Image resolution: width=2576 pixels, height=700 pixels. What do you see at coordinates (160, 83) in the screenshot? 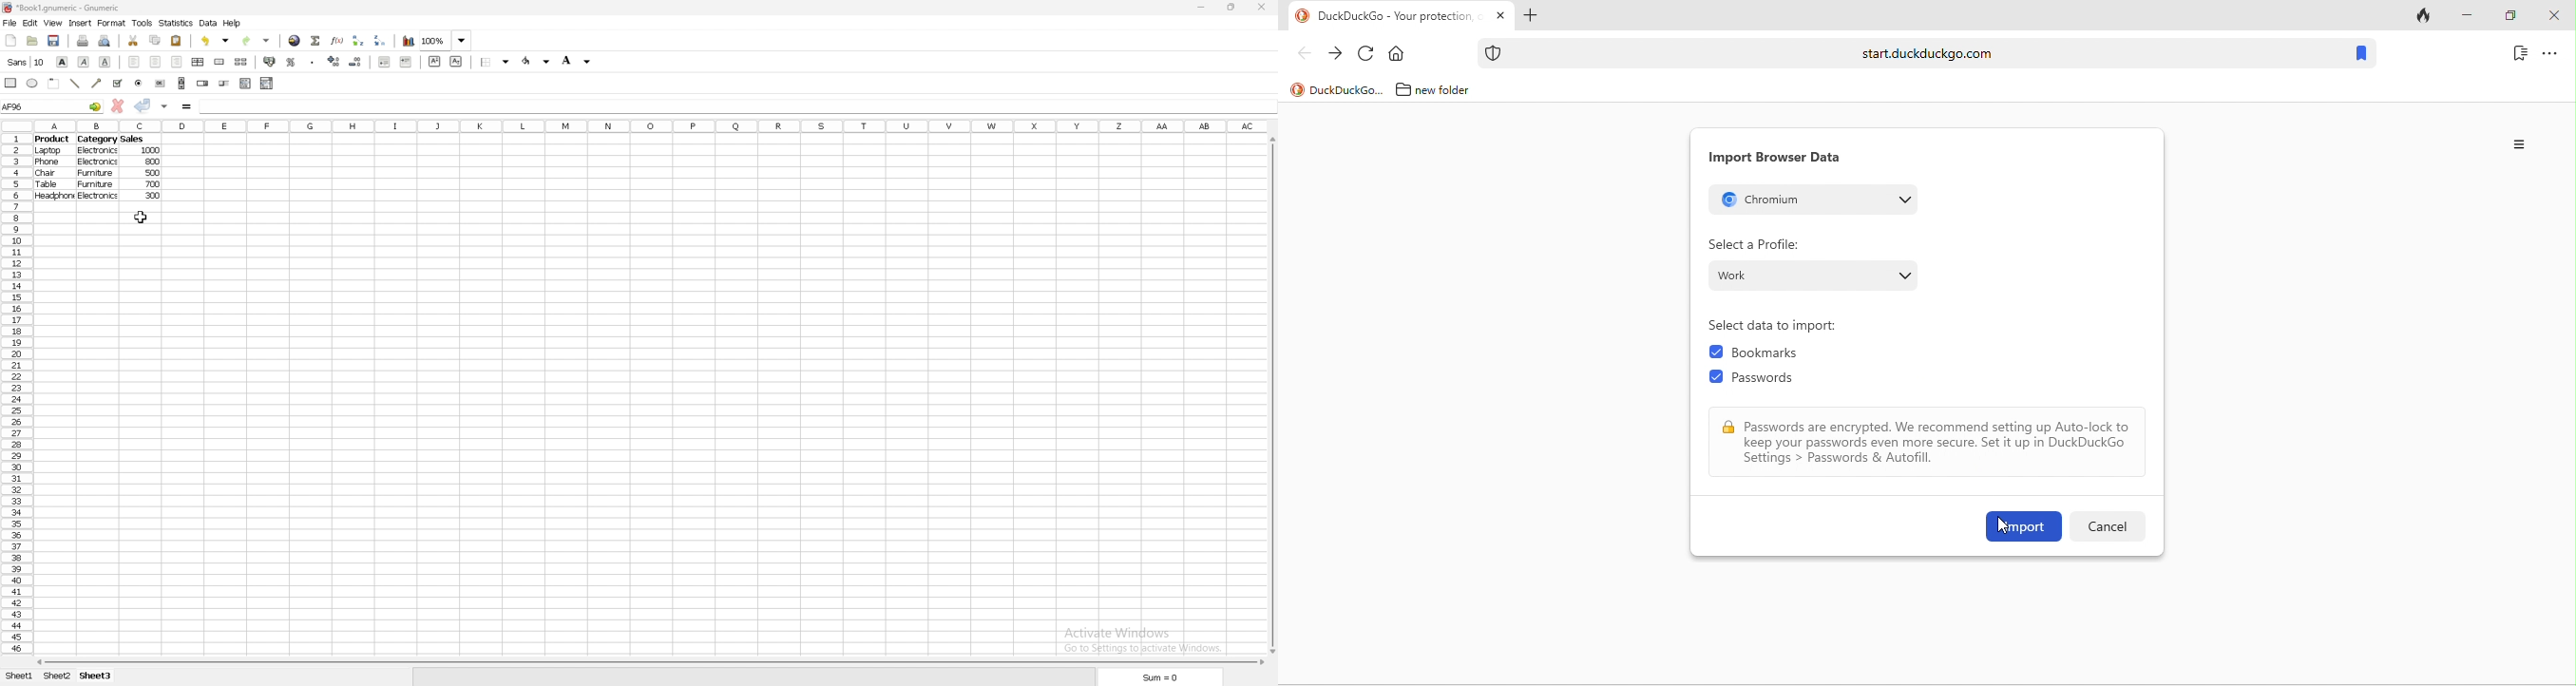
I see `button` at bounding box center [160, 83].